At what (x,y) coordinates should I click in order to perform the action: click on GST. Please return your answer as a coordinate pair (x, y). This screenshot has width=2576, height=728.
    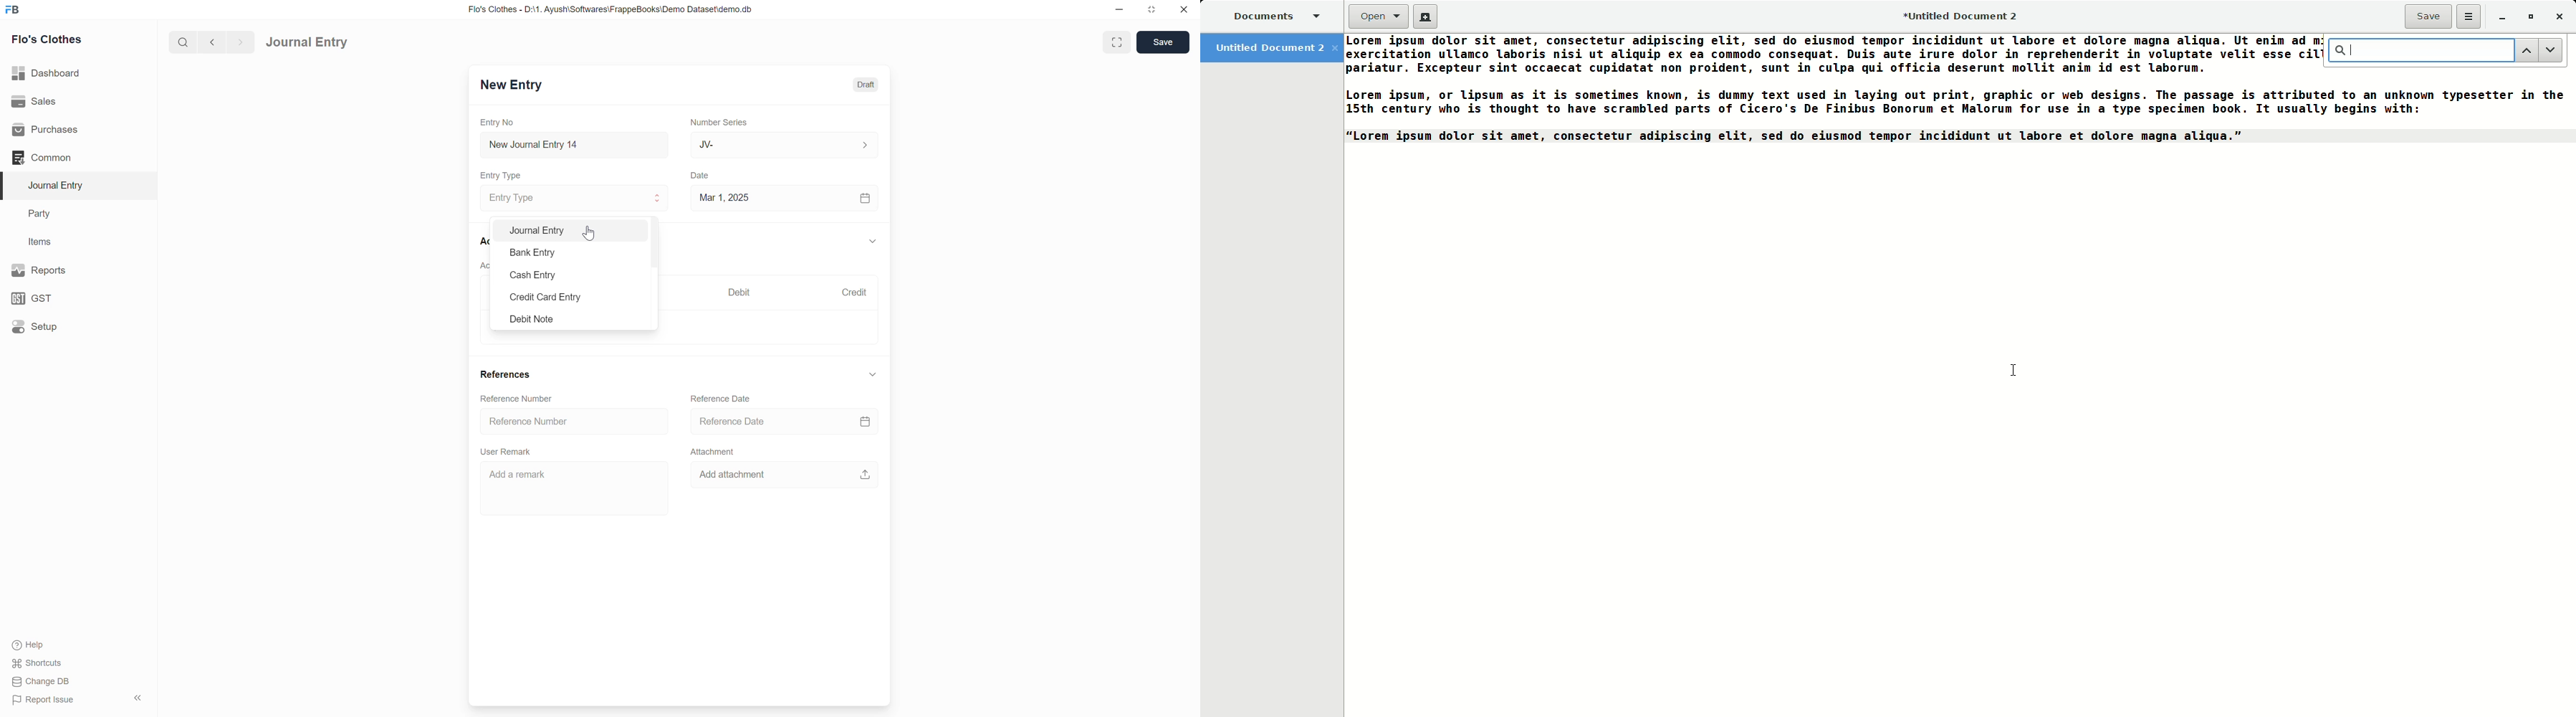
    Looking at the image, I should click on (33, 298).